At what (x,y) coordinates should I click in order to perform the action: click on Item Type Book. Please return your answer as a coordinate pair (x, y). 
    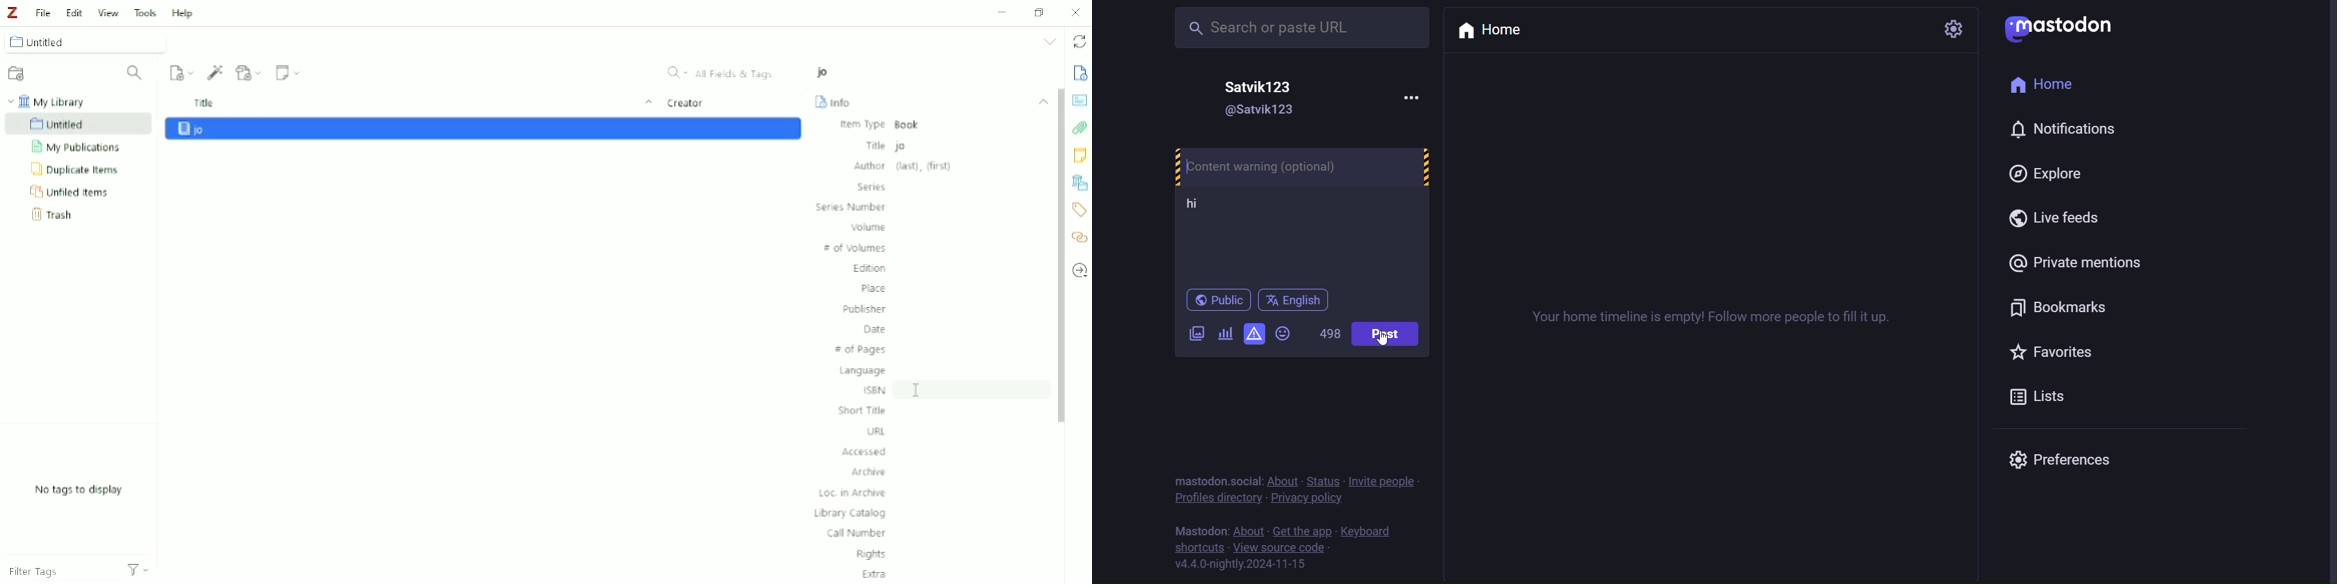
    Looking at the image, I should click on (889, 125).